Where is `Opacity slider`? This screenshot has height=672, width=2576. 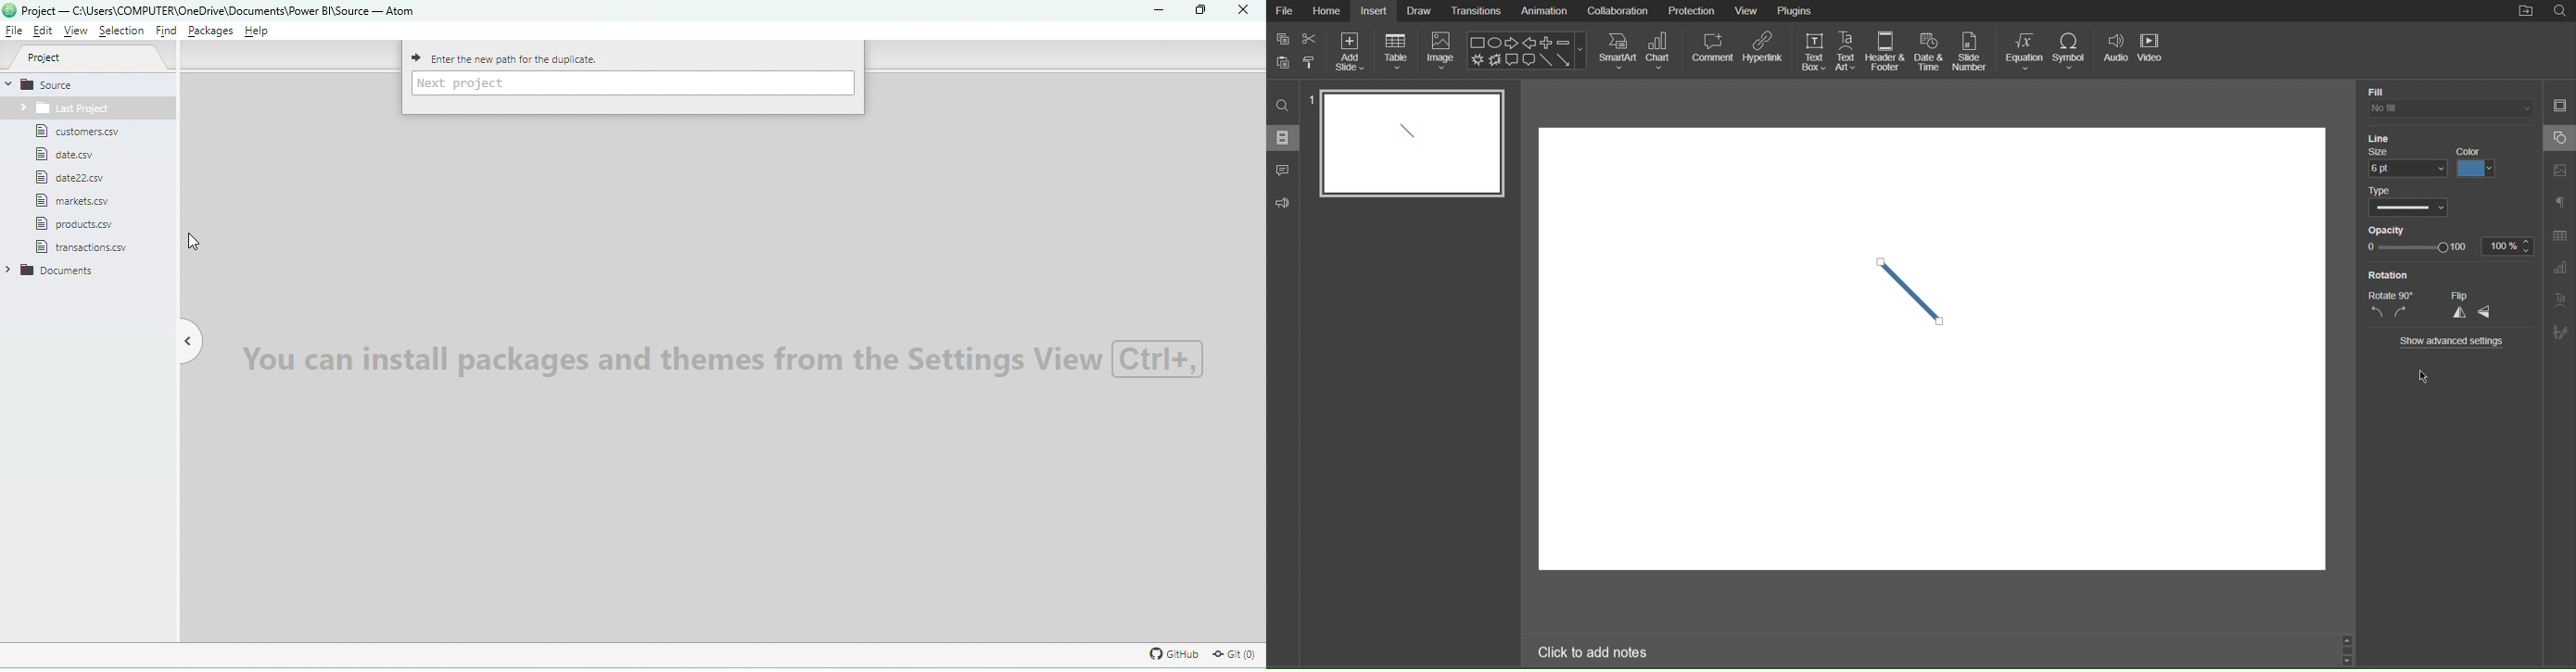 Opacity slider is located at coordinates (2416, 248).